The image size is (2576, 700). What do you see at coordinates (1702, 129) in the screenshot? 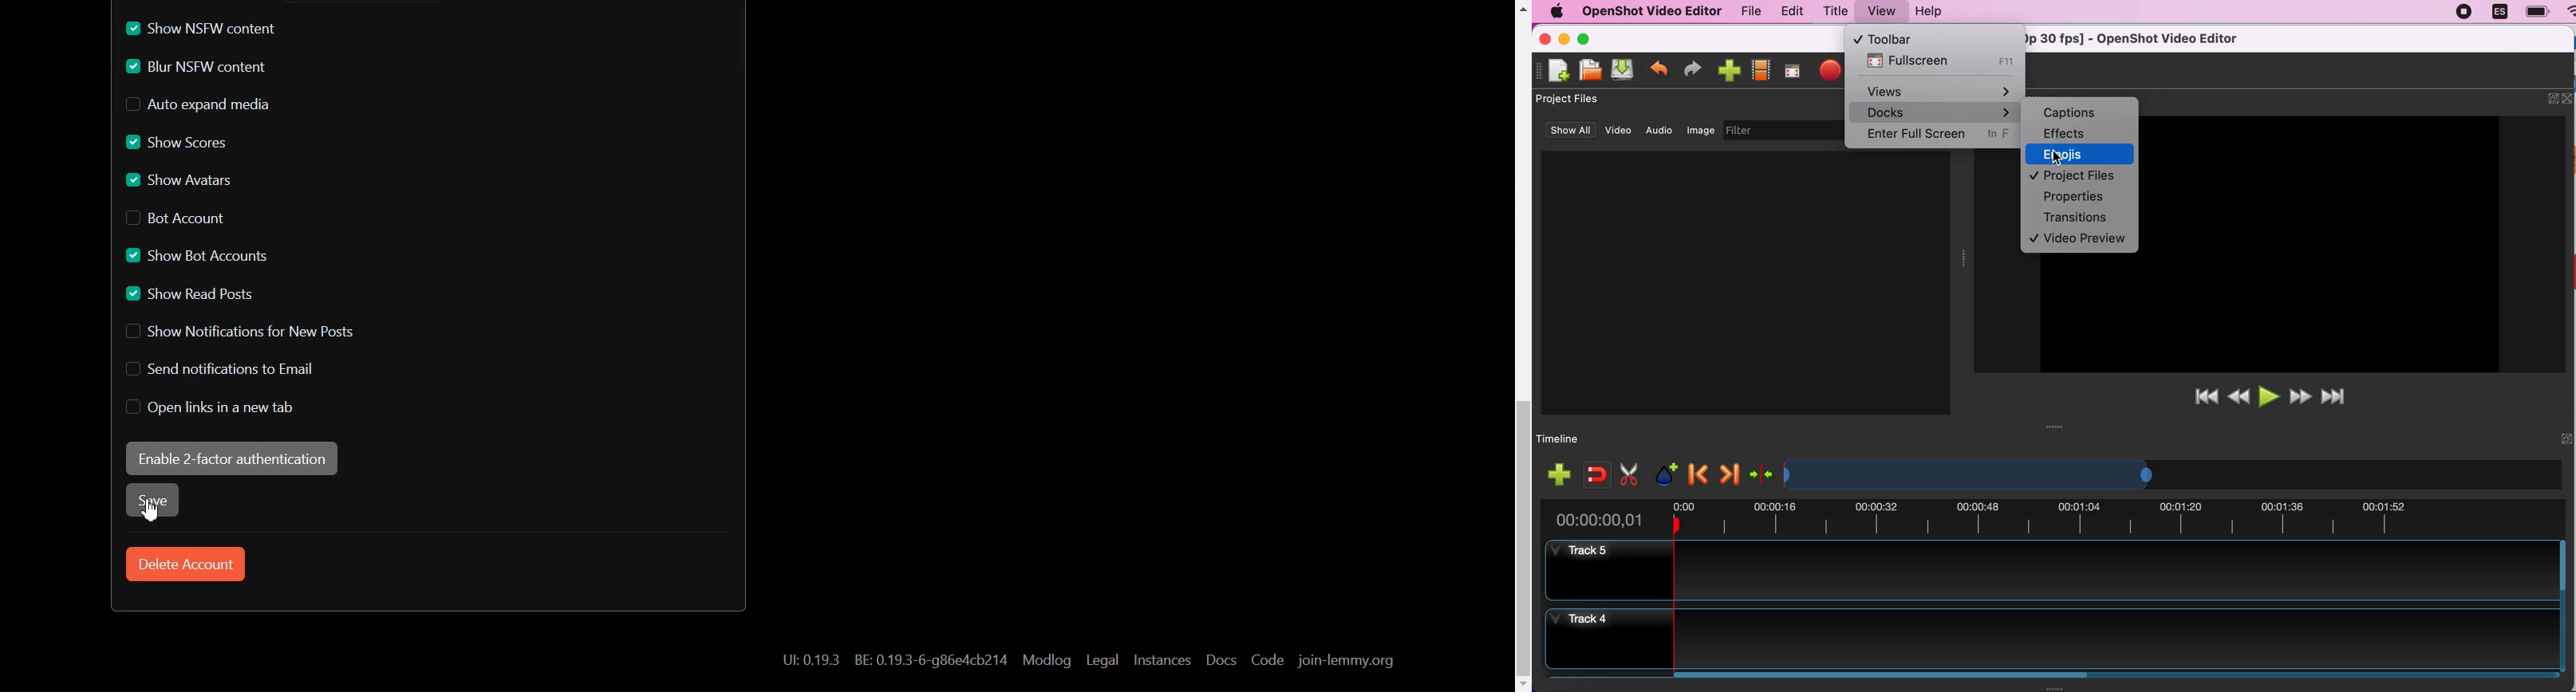
I see `image` at bounding box center [1702, 129].